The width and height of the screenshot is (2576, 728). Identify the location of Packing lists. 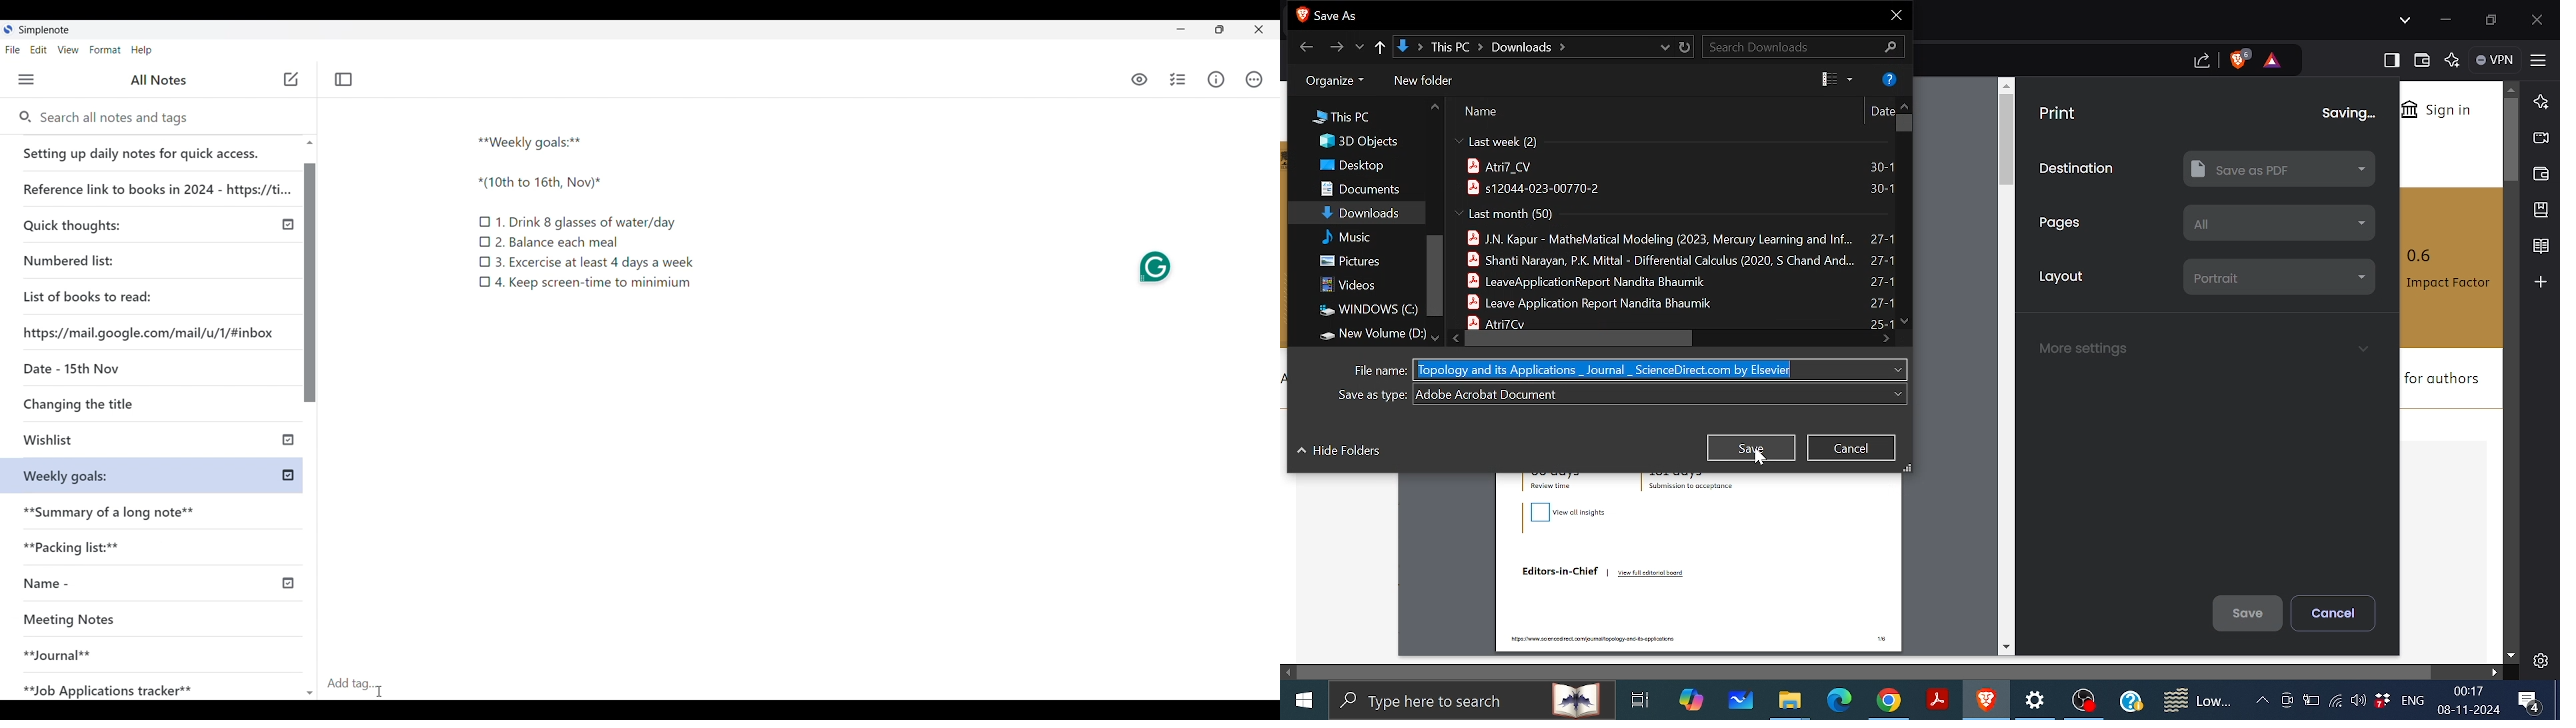
(157, 545).